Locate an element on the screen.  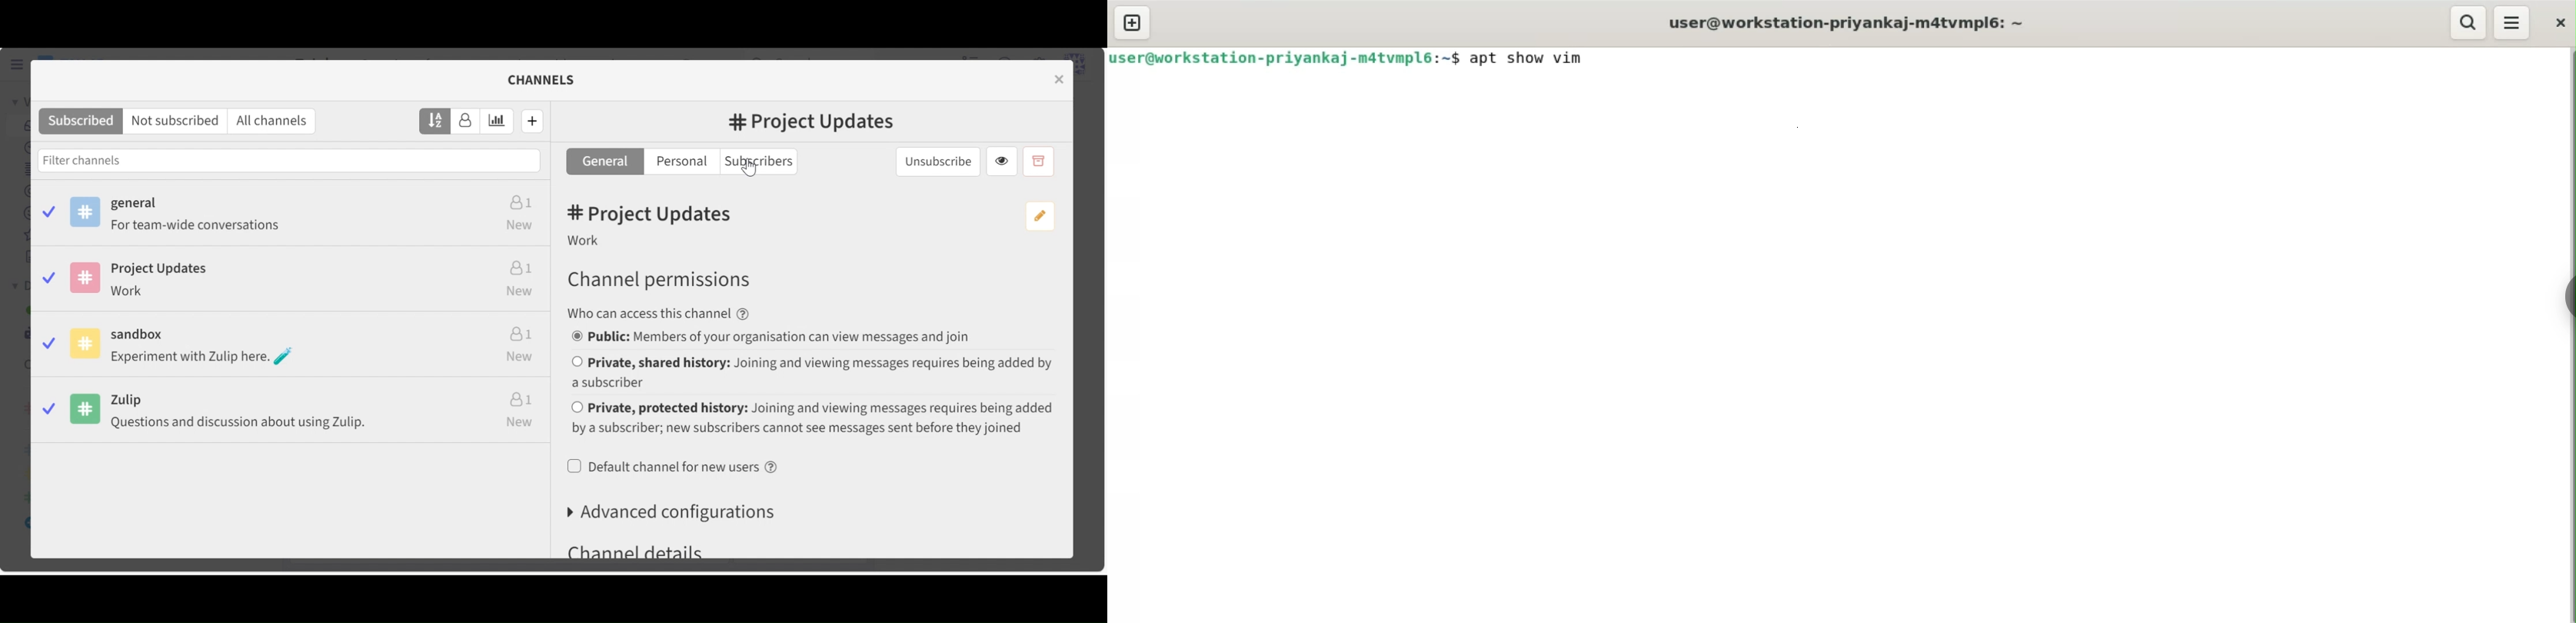
user@workstation-priyankaj-m4tvmpl6:-$ is located at coordinates (1285, 58).